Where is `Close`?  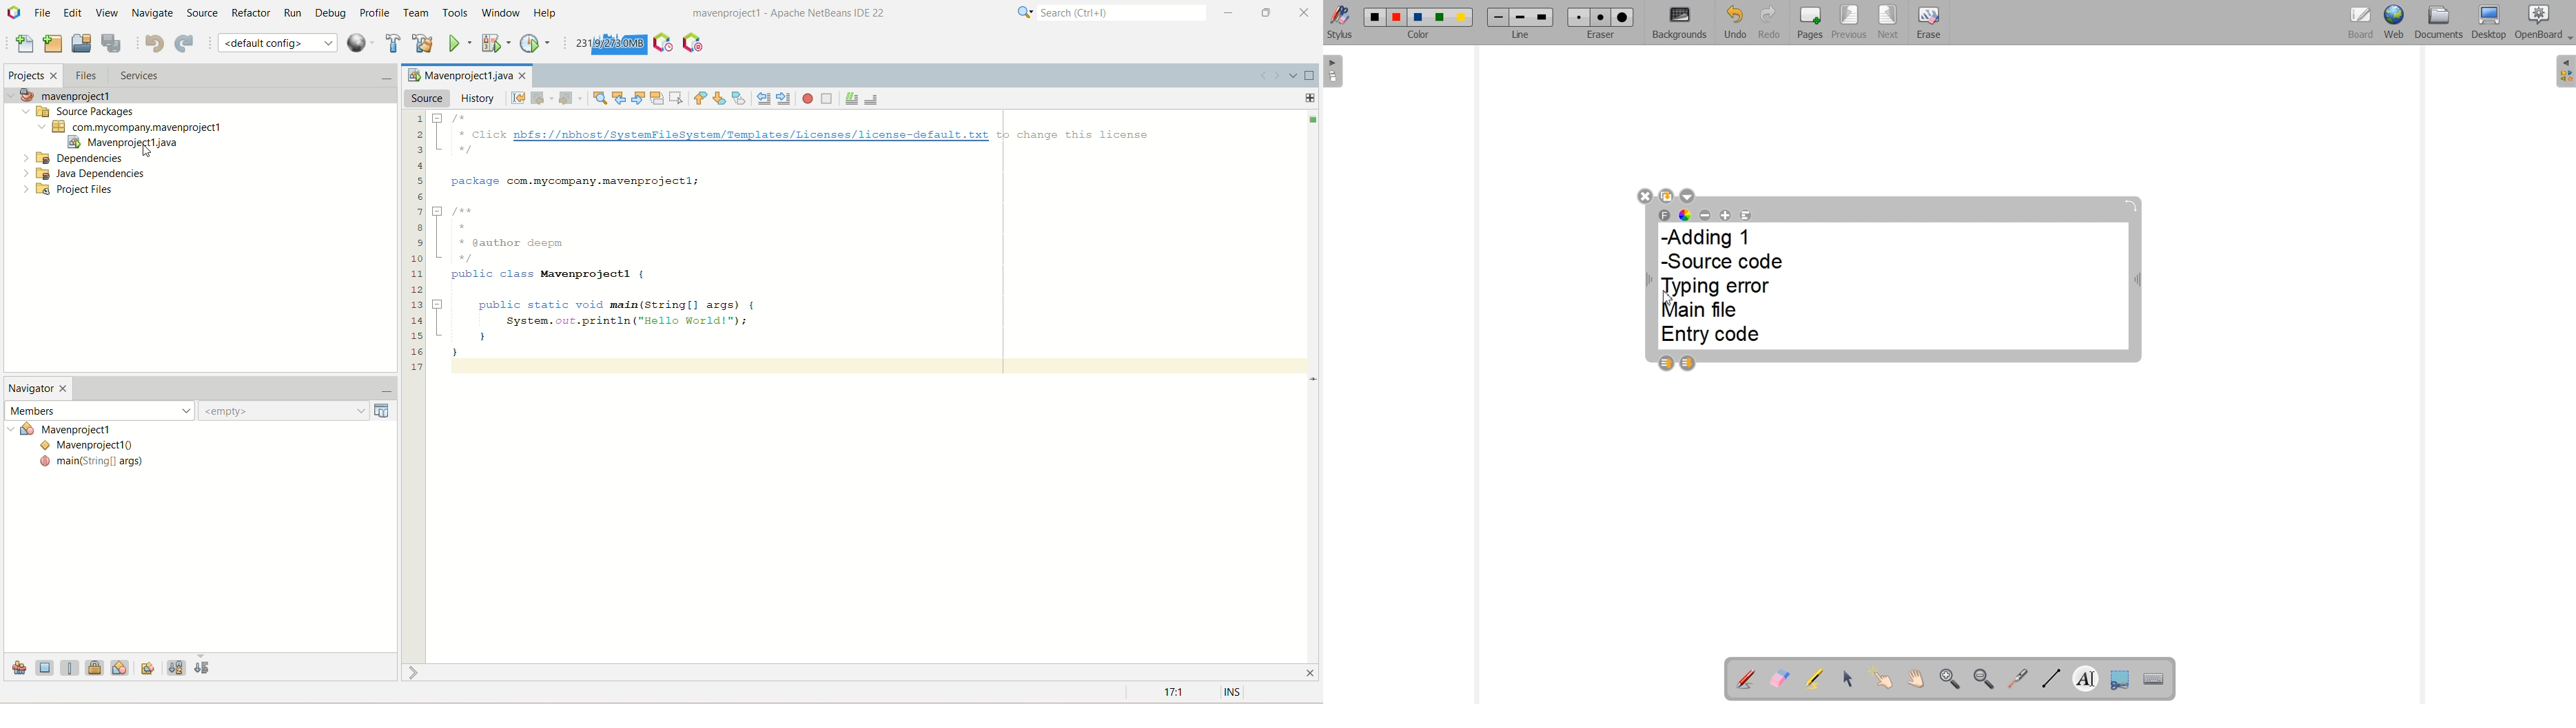
Close is located at coordinates (1644, 195).